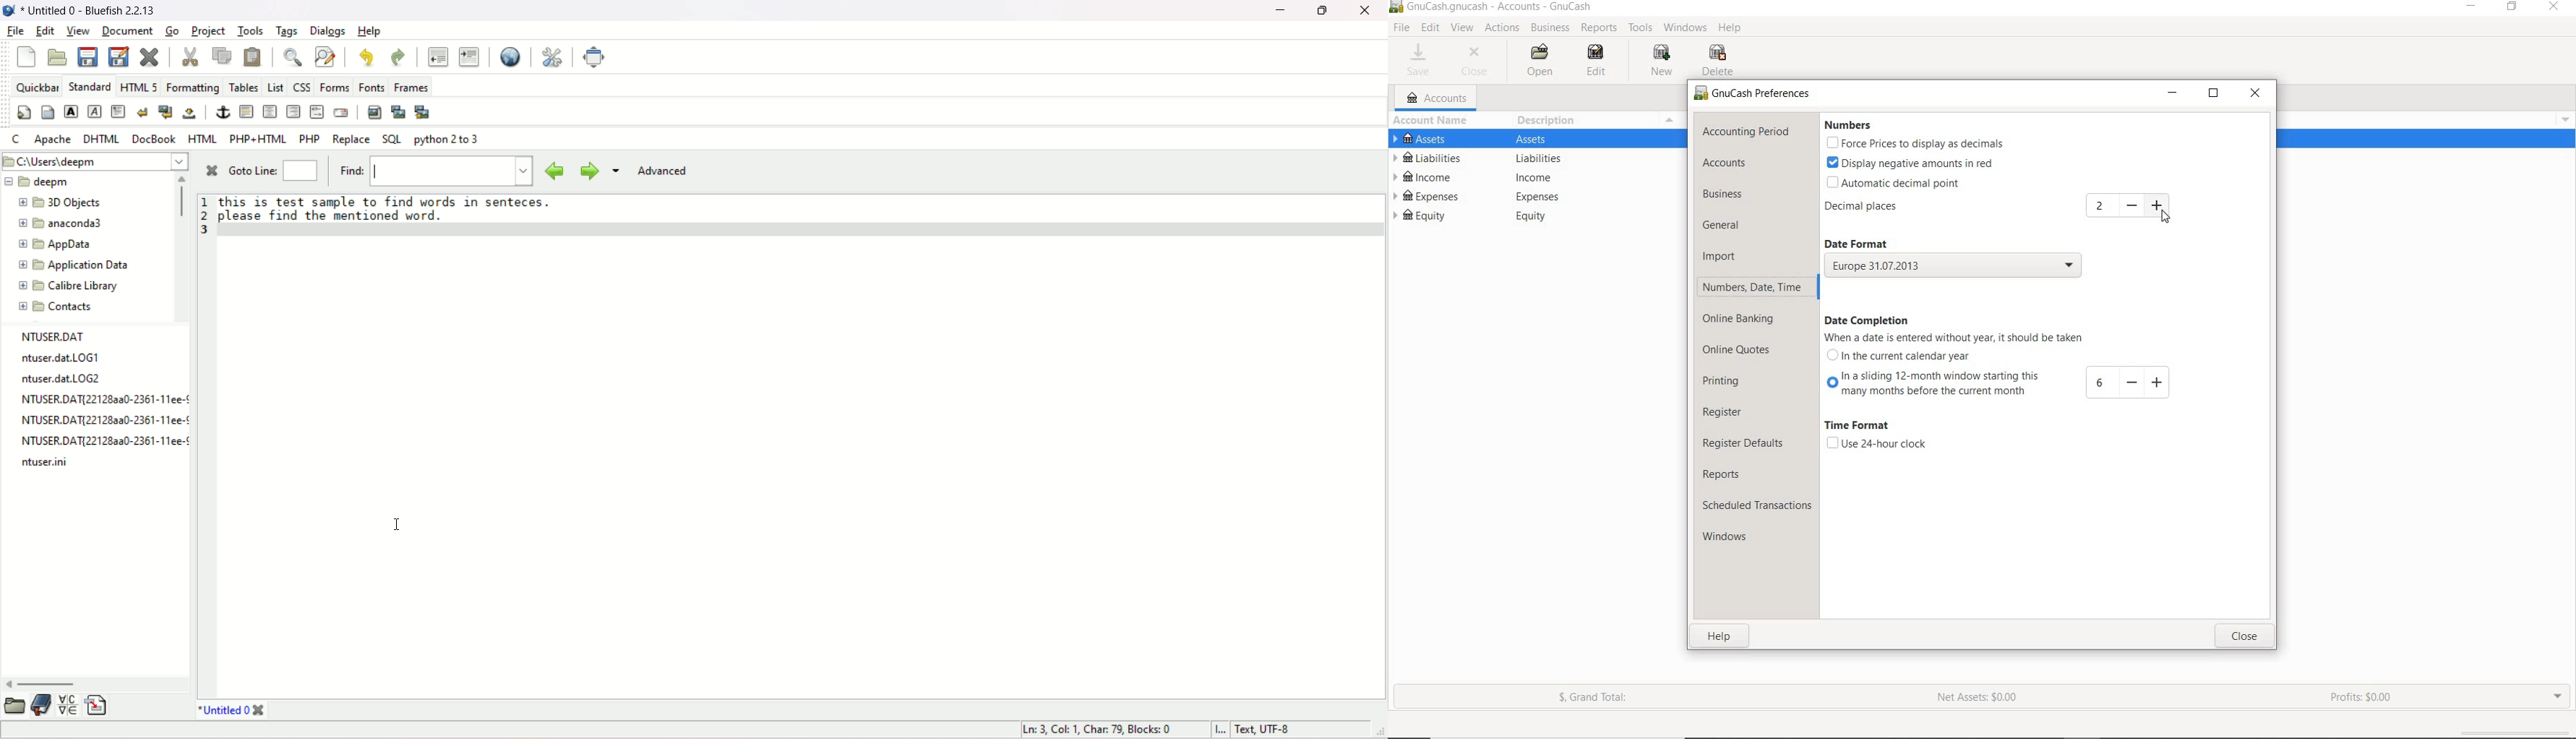 This screenshot has width=2576, height=756. Describe the element at coordinates (1979, 698) in the screenshot. I see `NET ASSETS` at that location.